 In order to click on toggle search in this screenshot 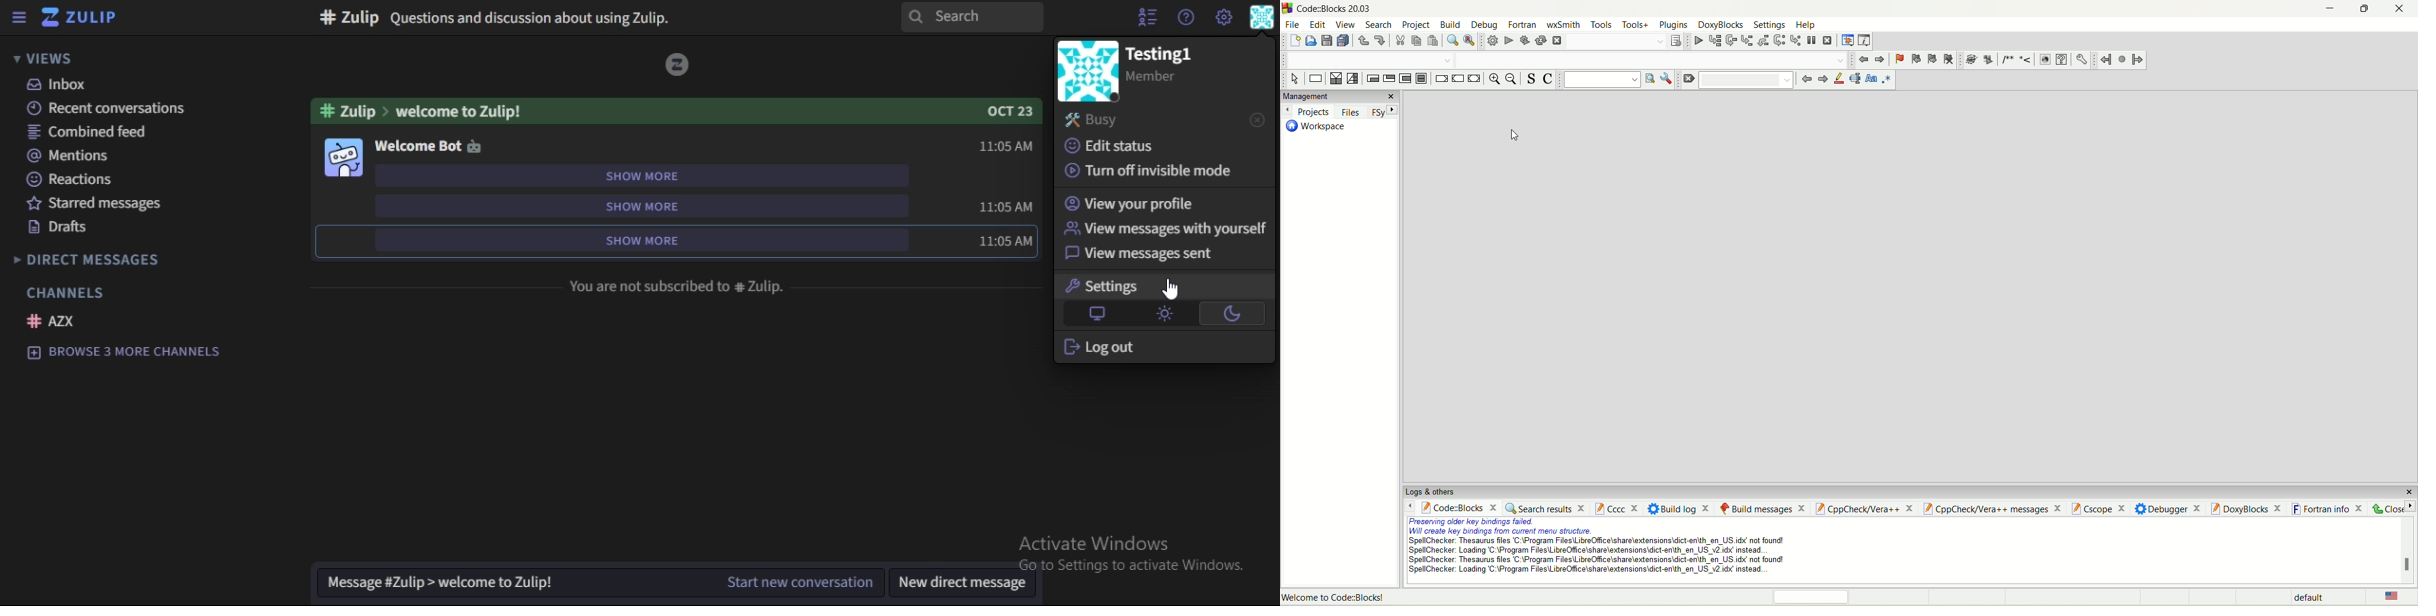, I will do `click(1534, 79)`.